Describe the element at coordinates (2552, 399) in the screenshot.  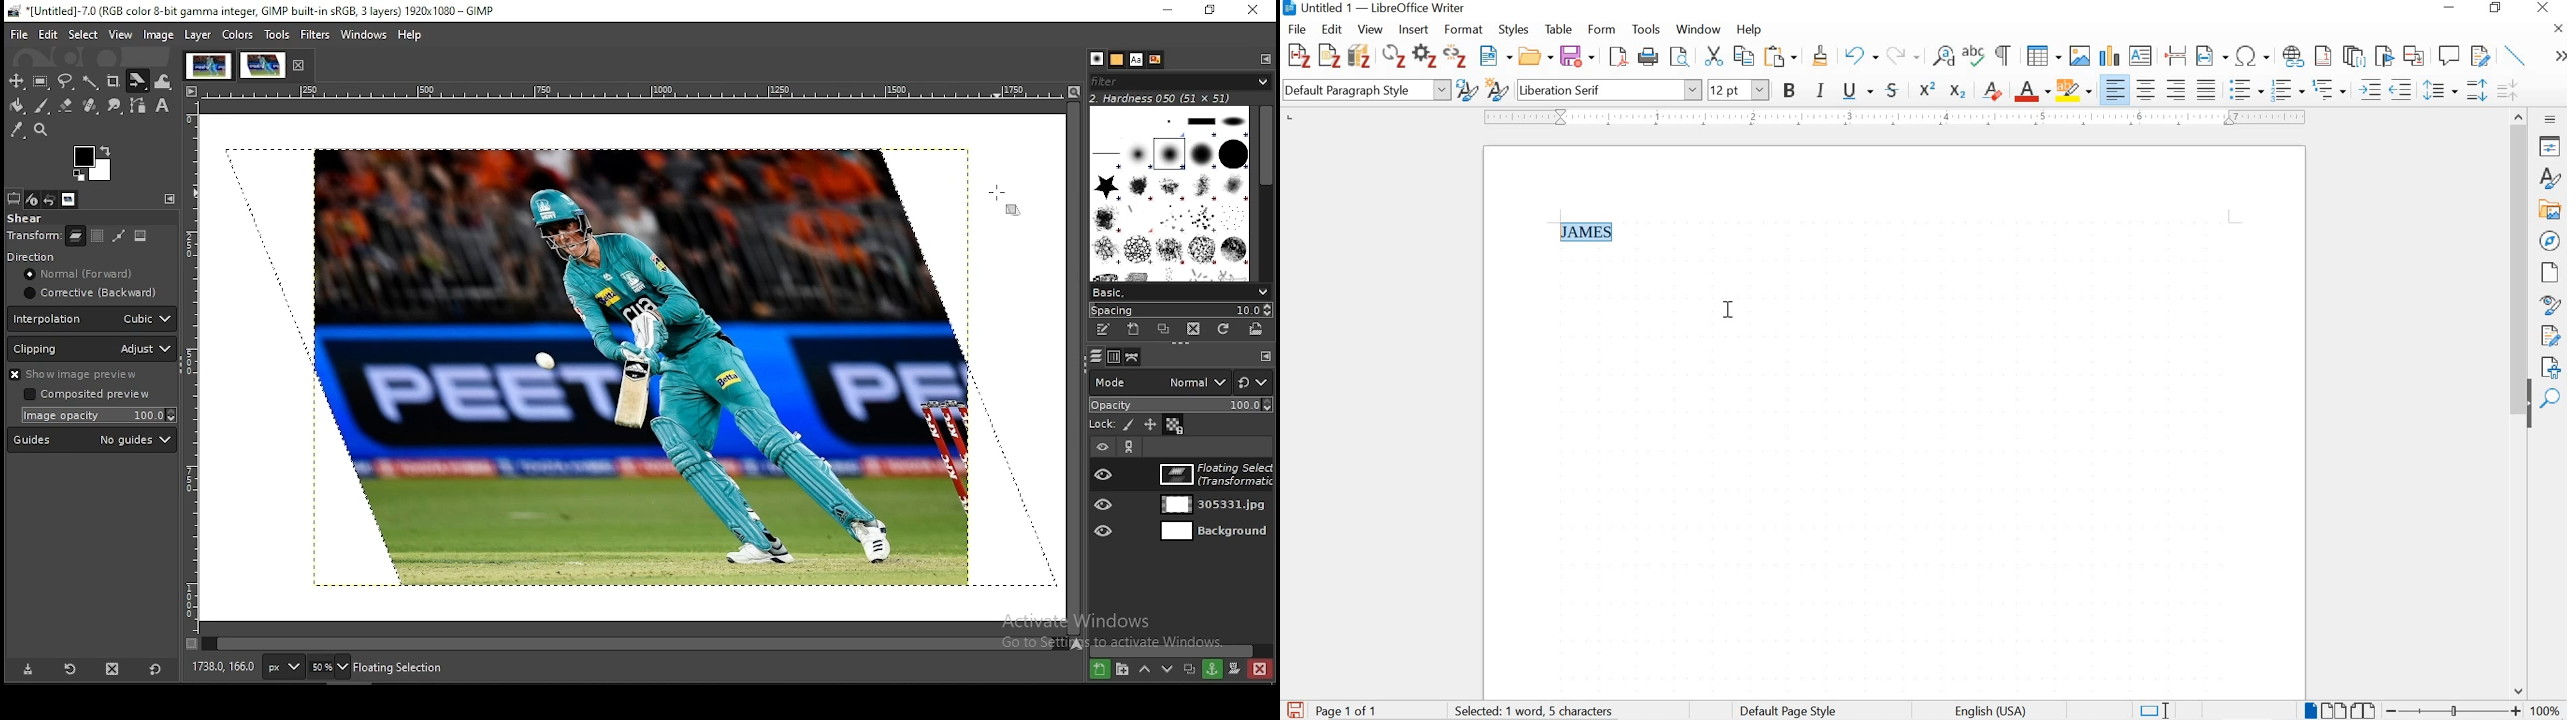
I see `find` at that location.